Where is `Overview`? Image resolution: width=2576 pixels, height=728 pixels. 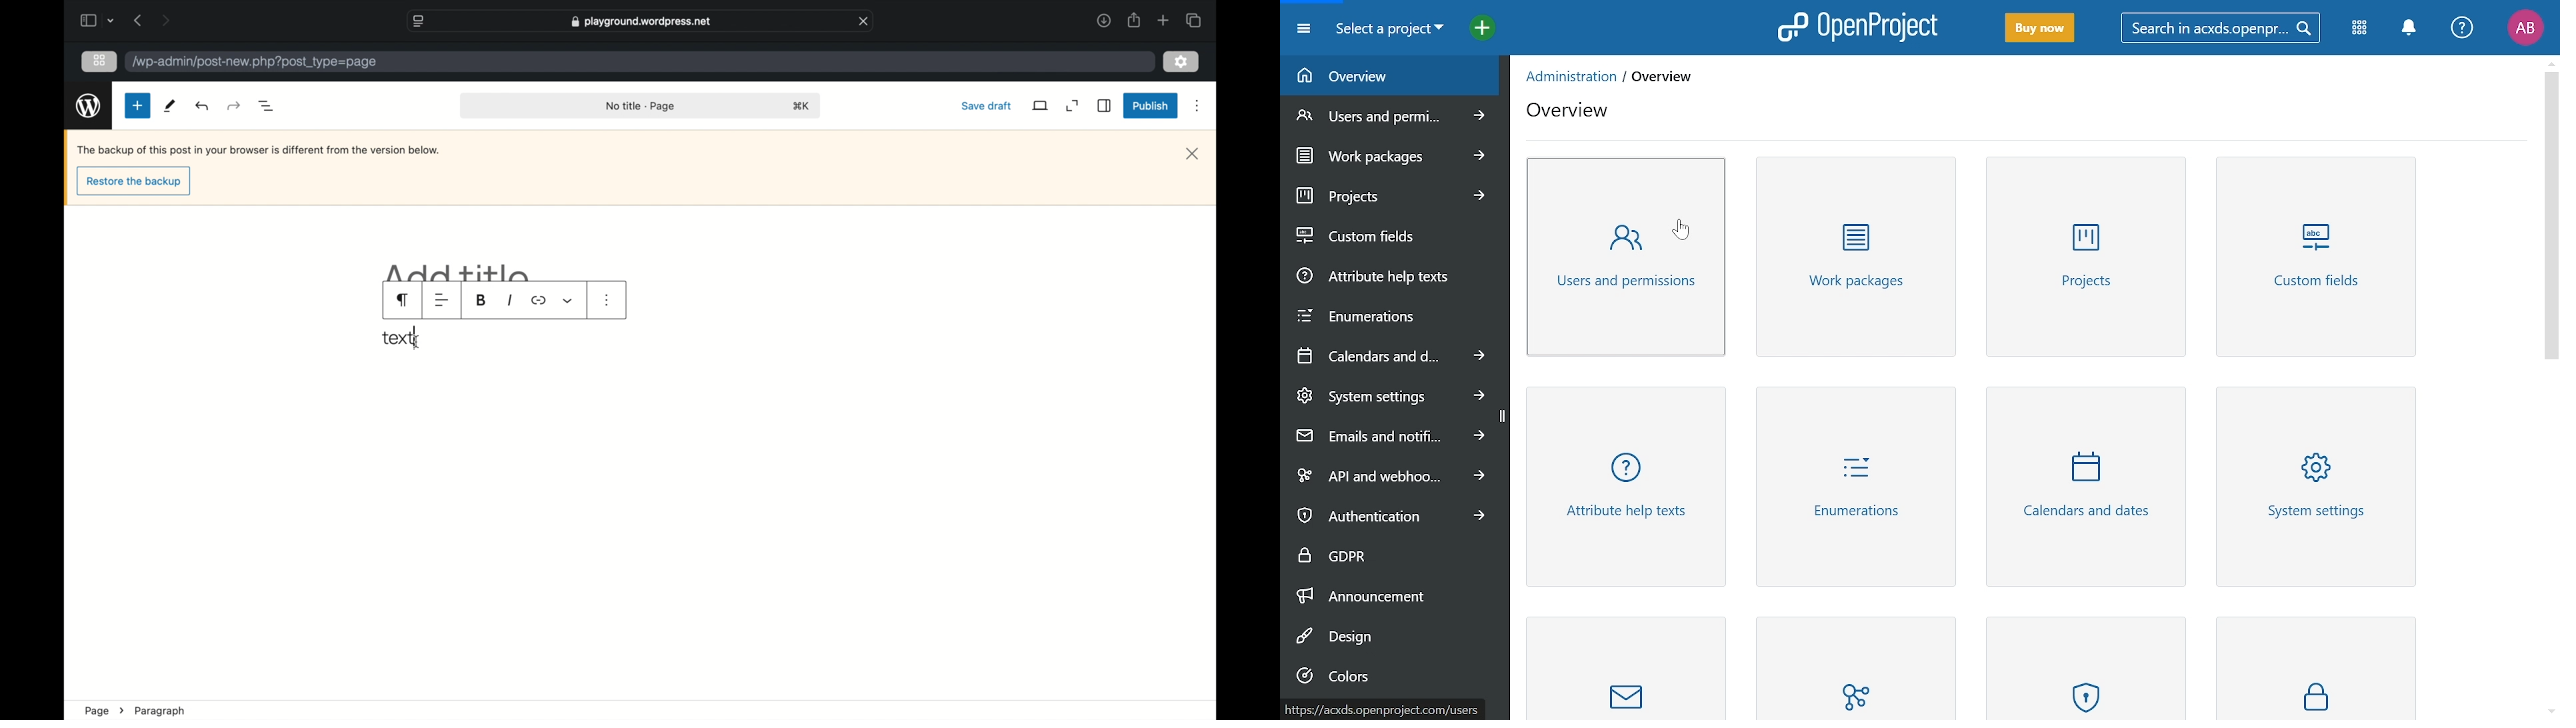 Overview is located at coordinates (1347, 77).